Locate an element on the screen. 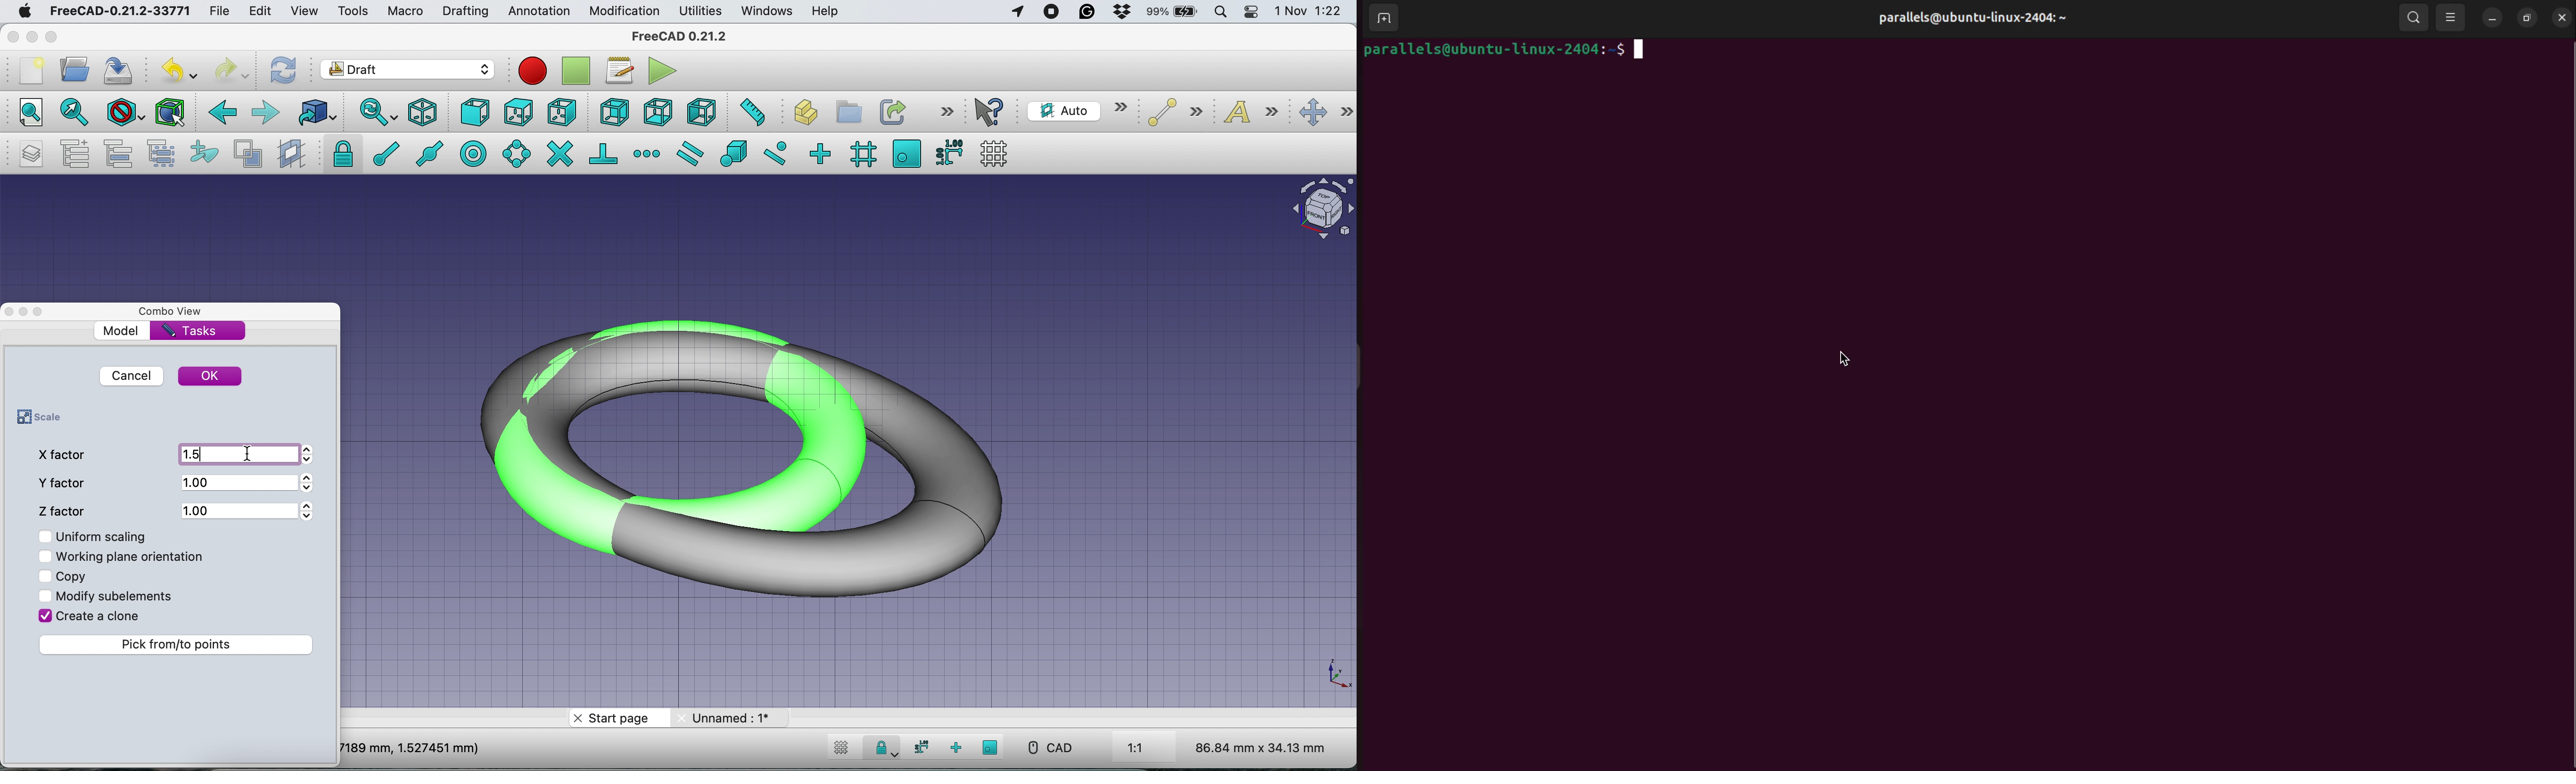 The height and width of the screenshot is (784, 2576). snap angle is located at coordinates (517, 153).